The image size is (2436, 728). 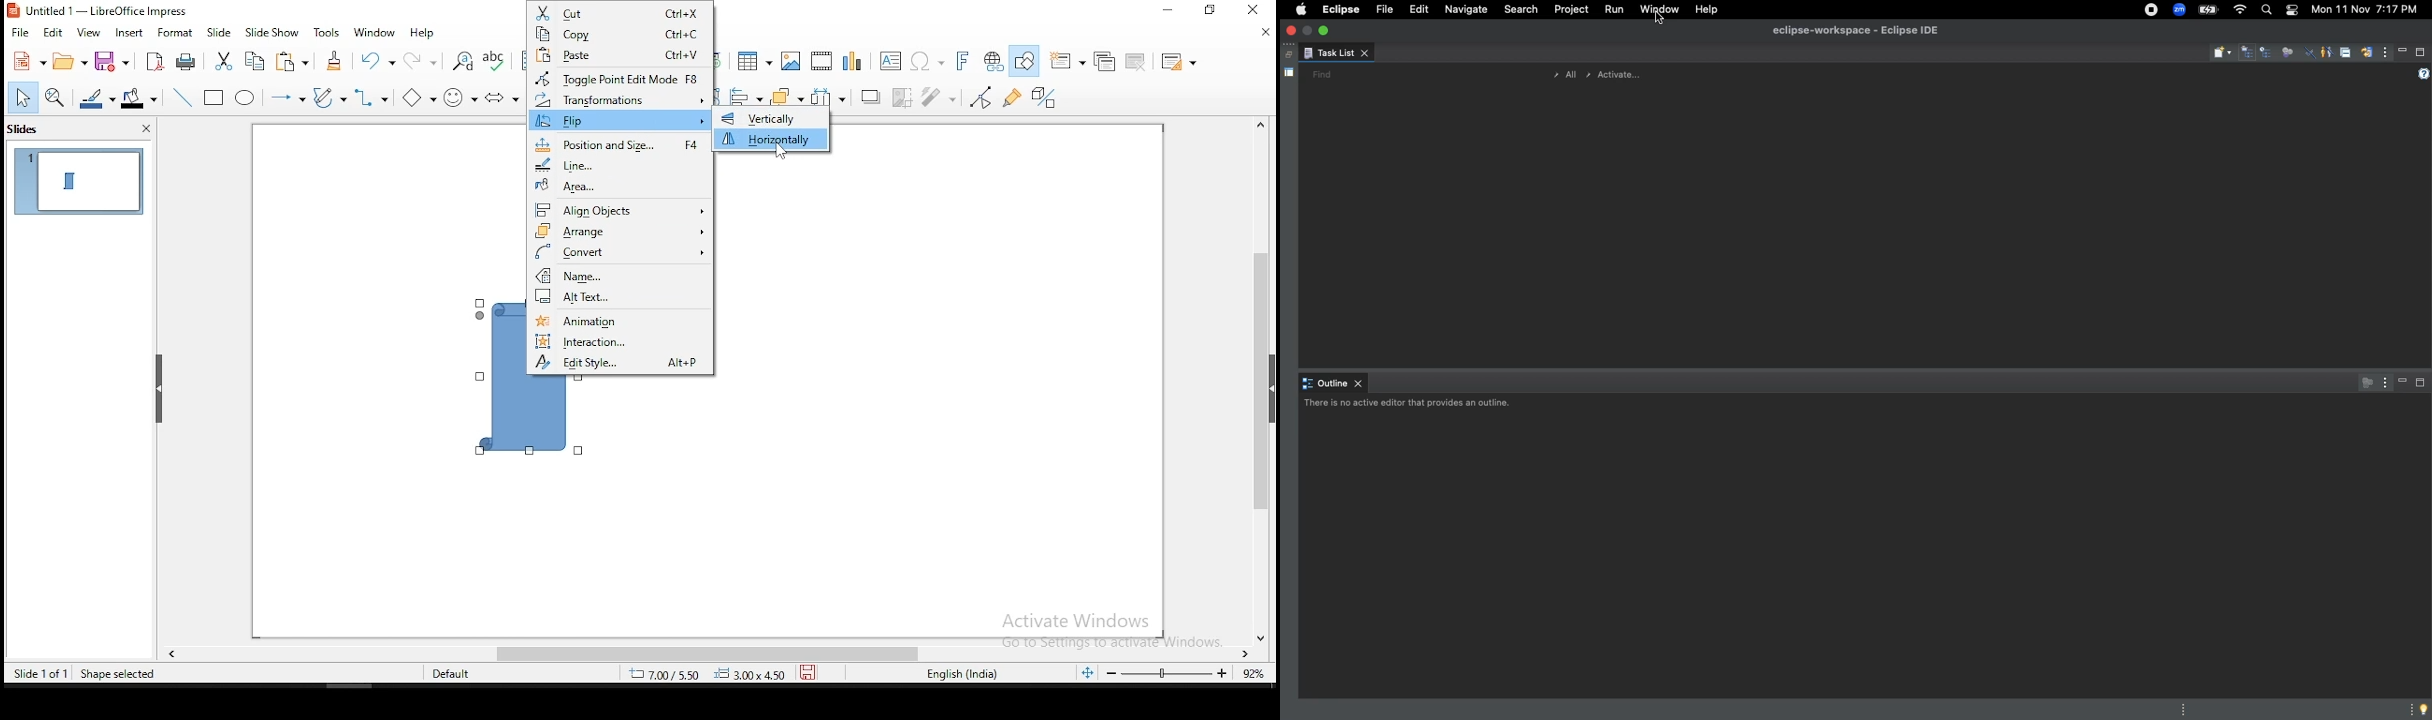 What do you see at coordinates (1293, 31) in the screenshot?
I see `close` at bounding box center [1293, 31].